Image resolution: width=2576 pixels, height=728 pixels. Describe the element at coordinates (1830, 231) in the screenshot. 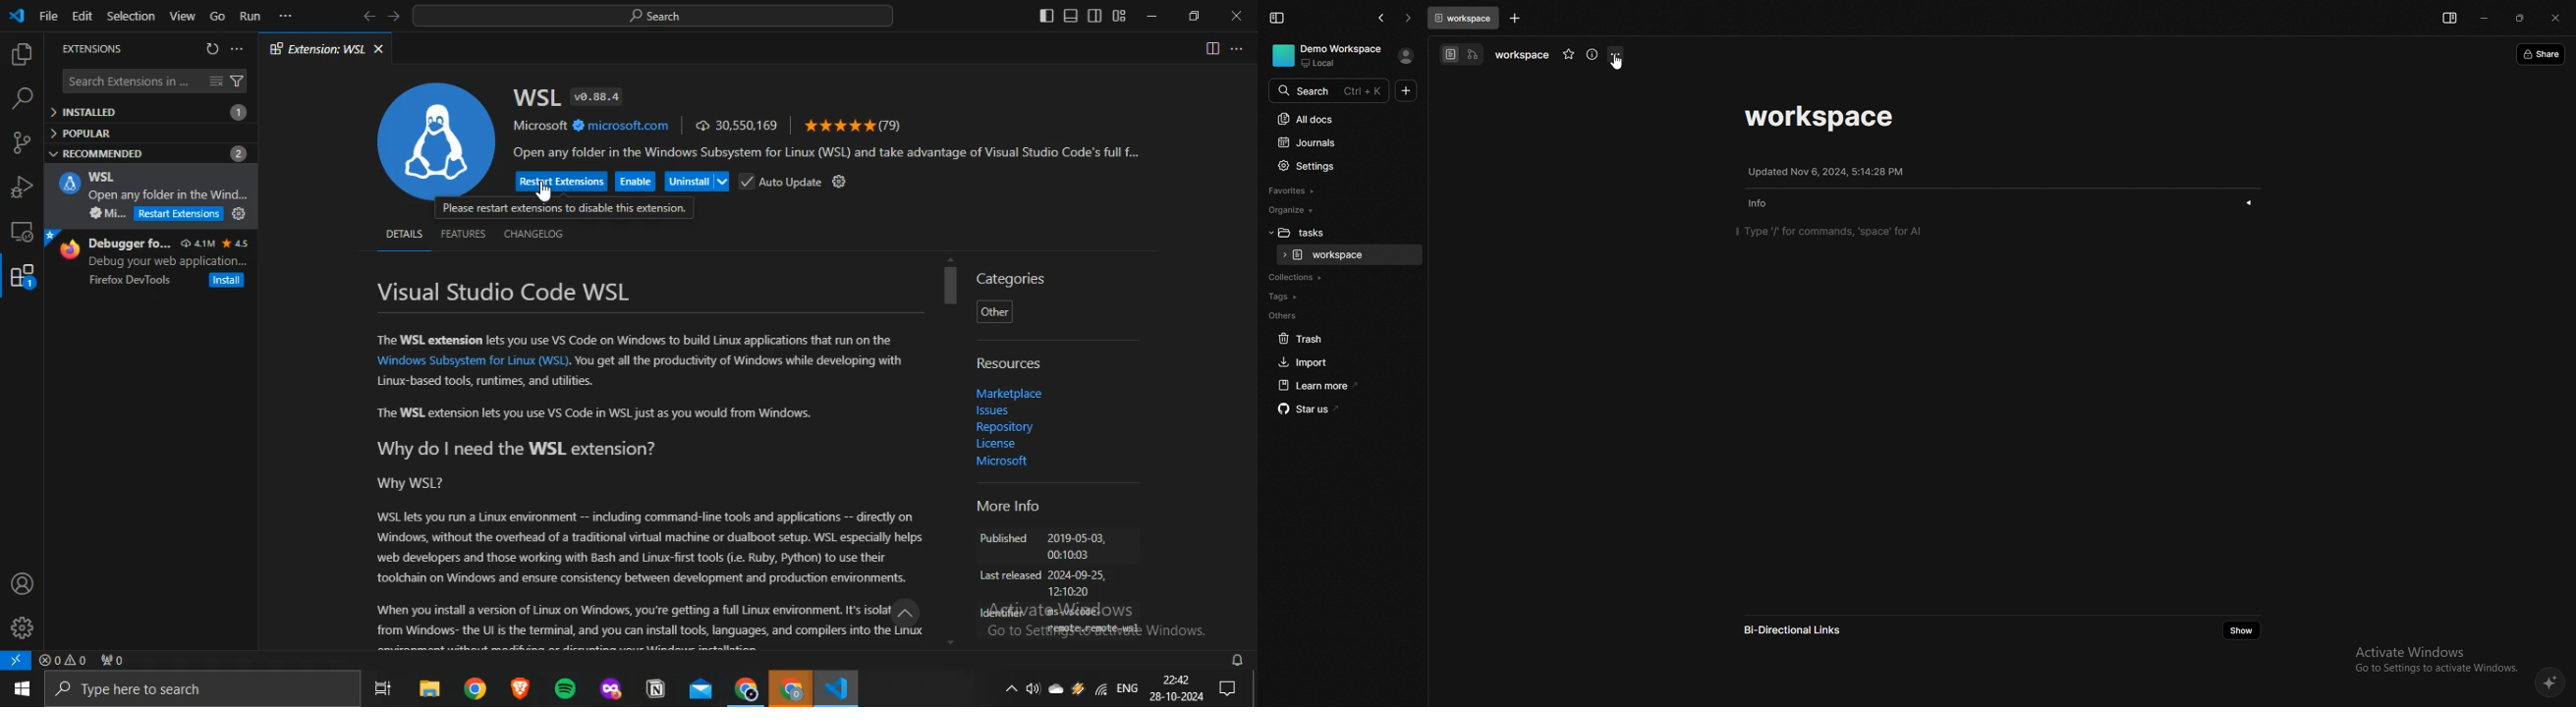

I see `type '/' for commands, 'space' for AI` at that location.